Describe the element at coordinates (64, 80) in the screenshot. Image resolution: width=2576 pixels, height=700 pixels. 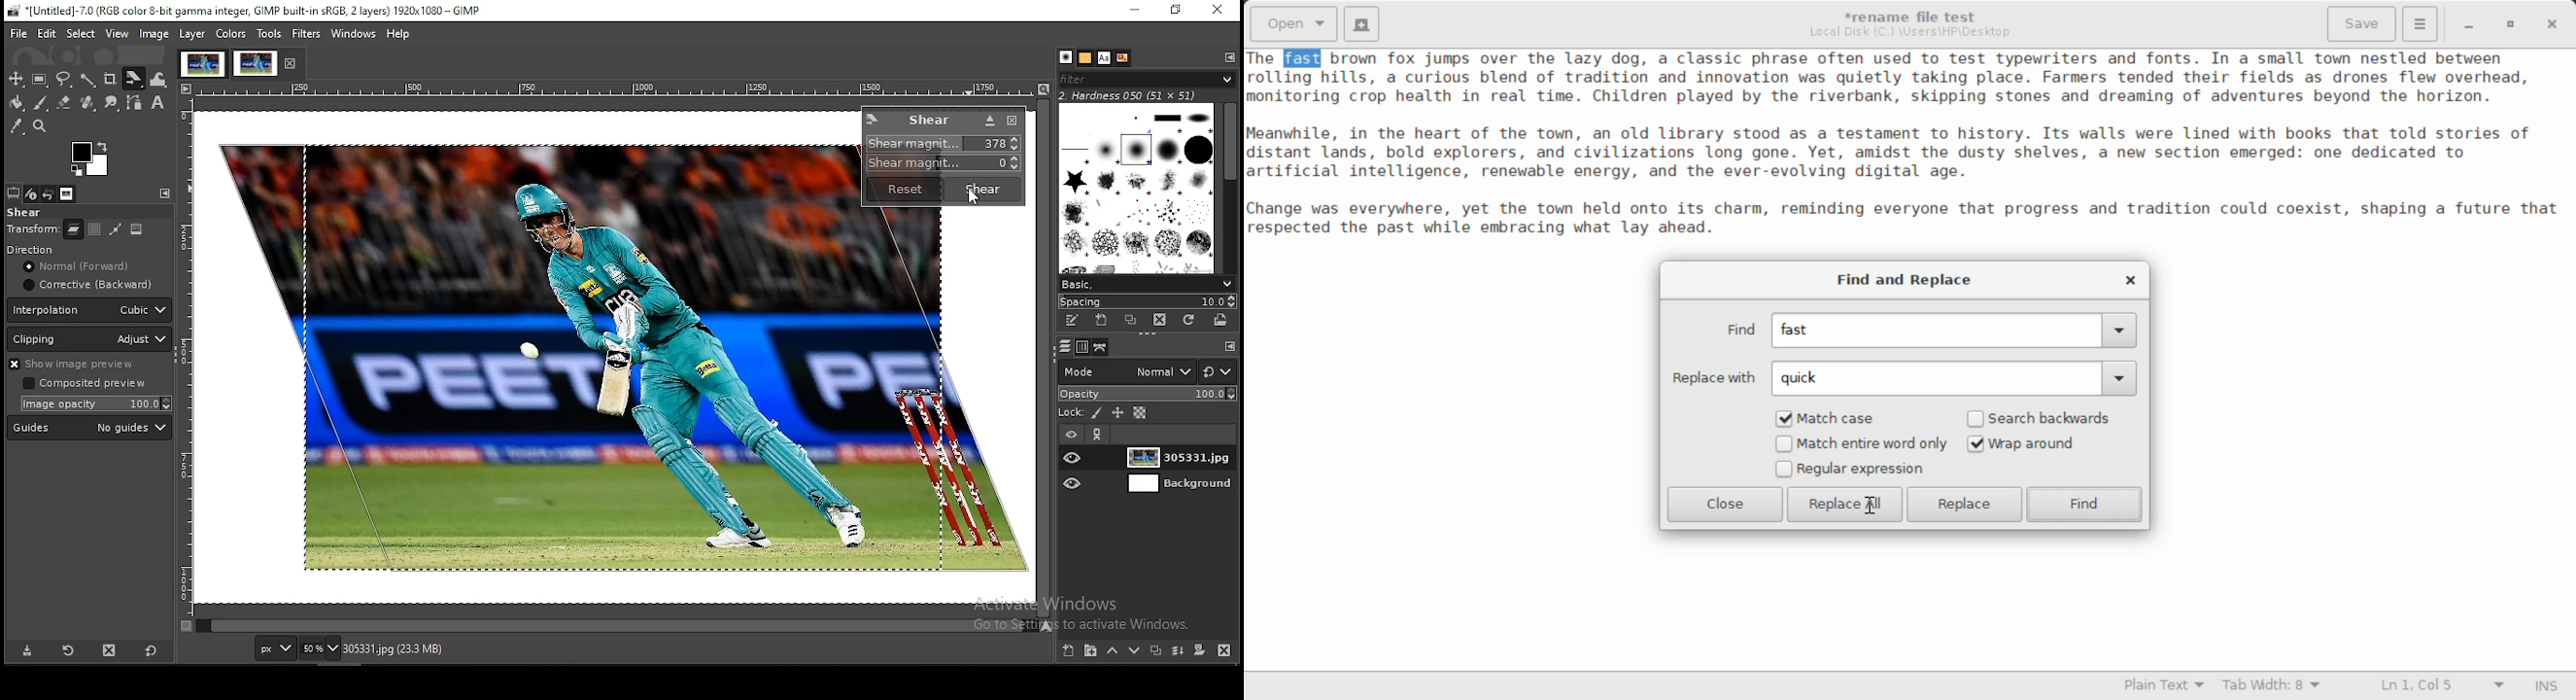
I see `free selection tool` at that location.